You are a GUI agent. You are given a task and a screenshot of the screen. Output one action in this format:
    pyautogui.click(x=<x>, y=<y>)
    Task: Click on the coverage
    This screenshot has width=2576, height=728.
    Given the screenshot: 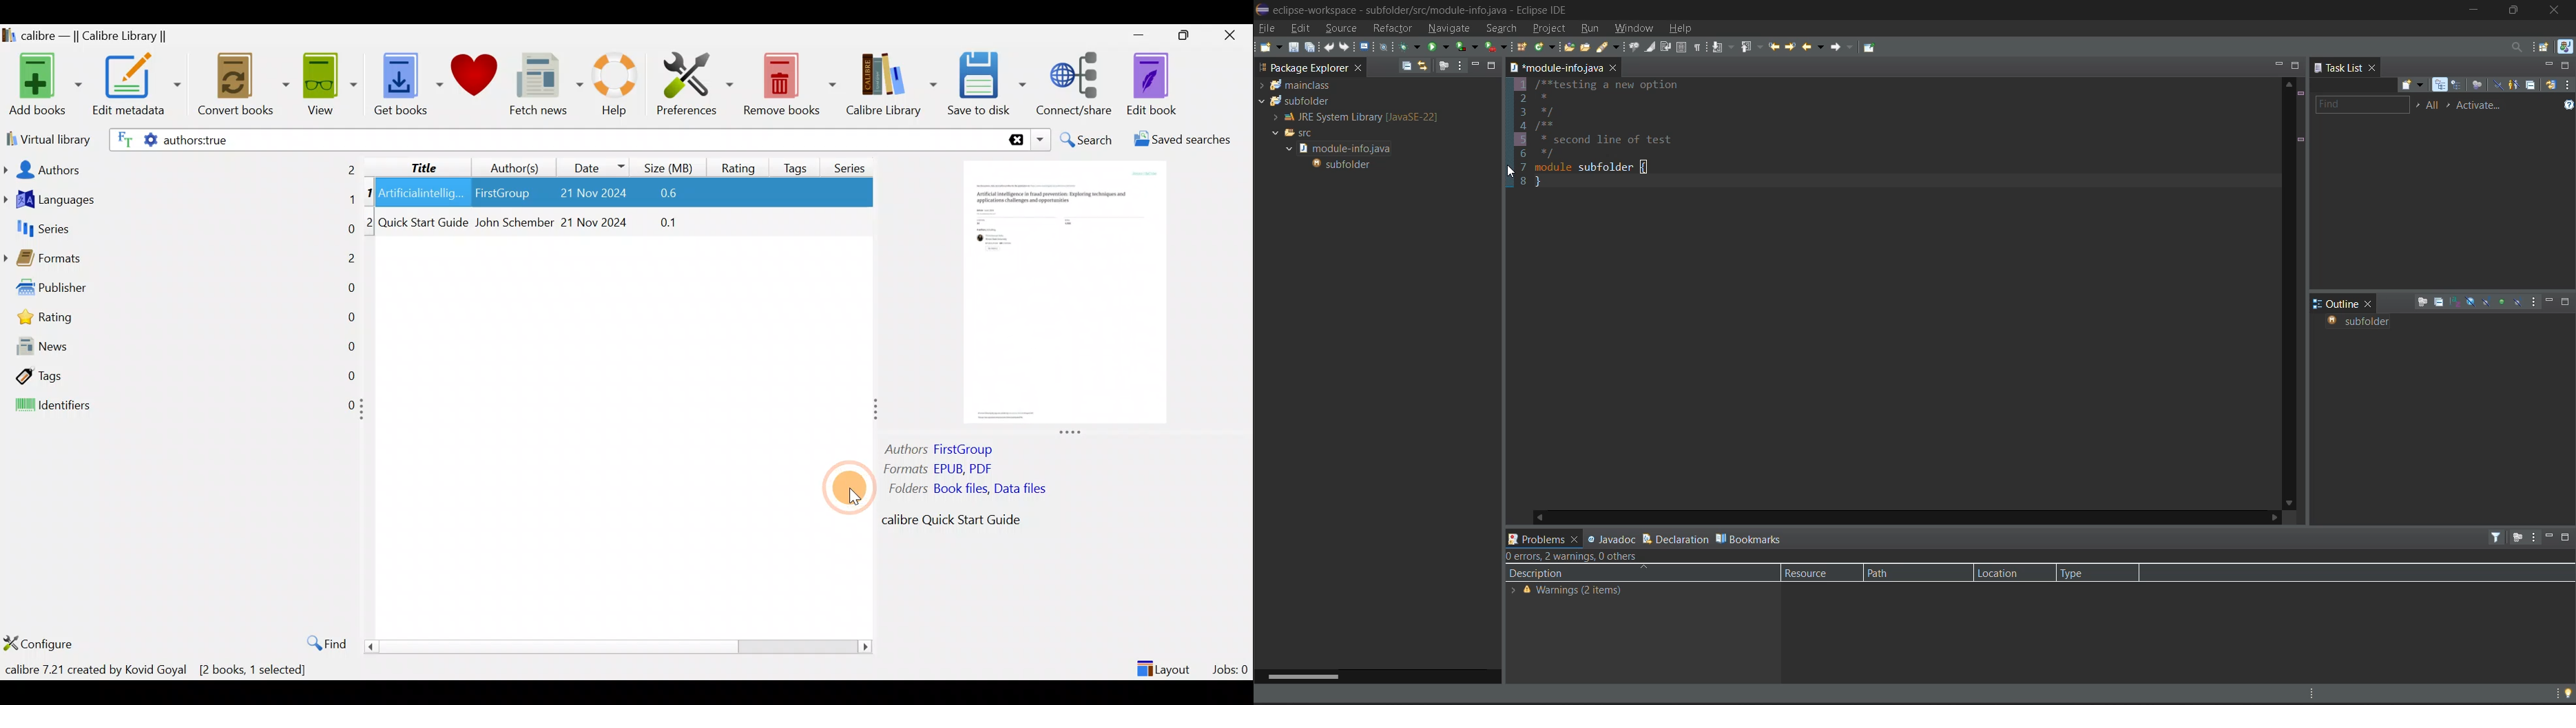 What is the action you would take?
    pyautogui.click(x=1468, y=46)
    